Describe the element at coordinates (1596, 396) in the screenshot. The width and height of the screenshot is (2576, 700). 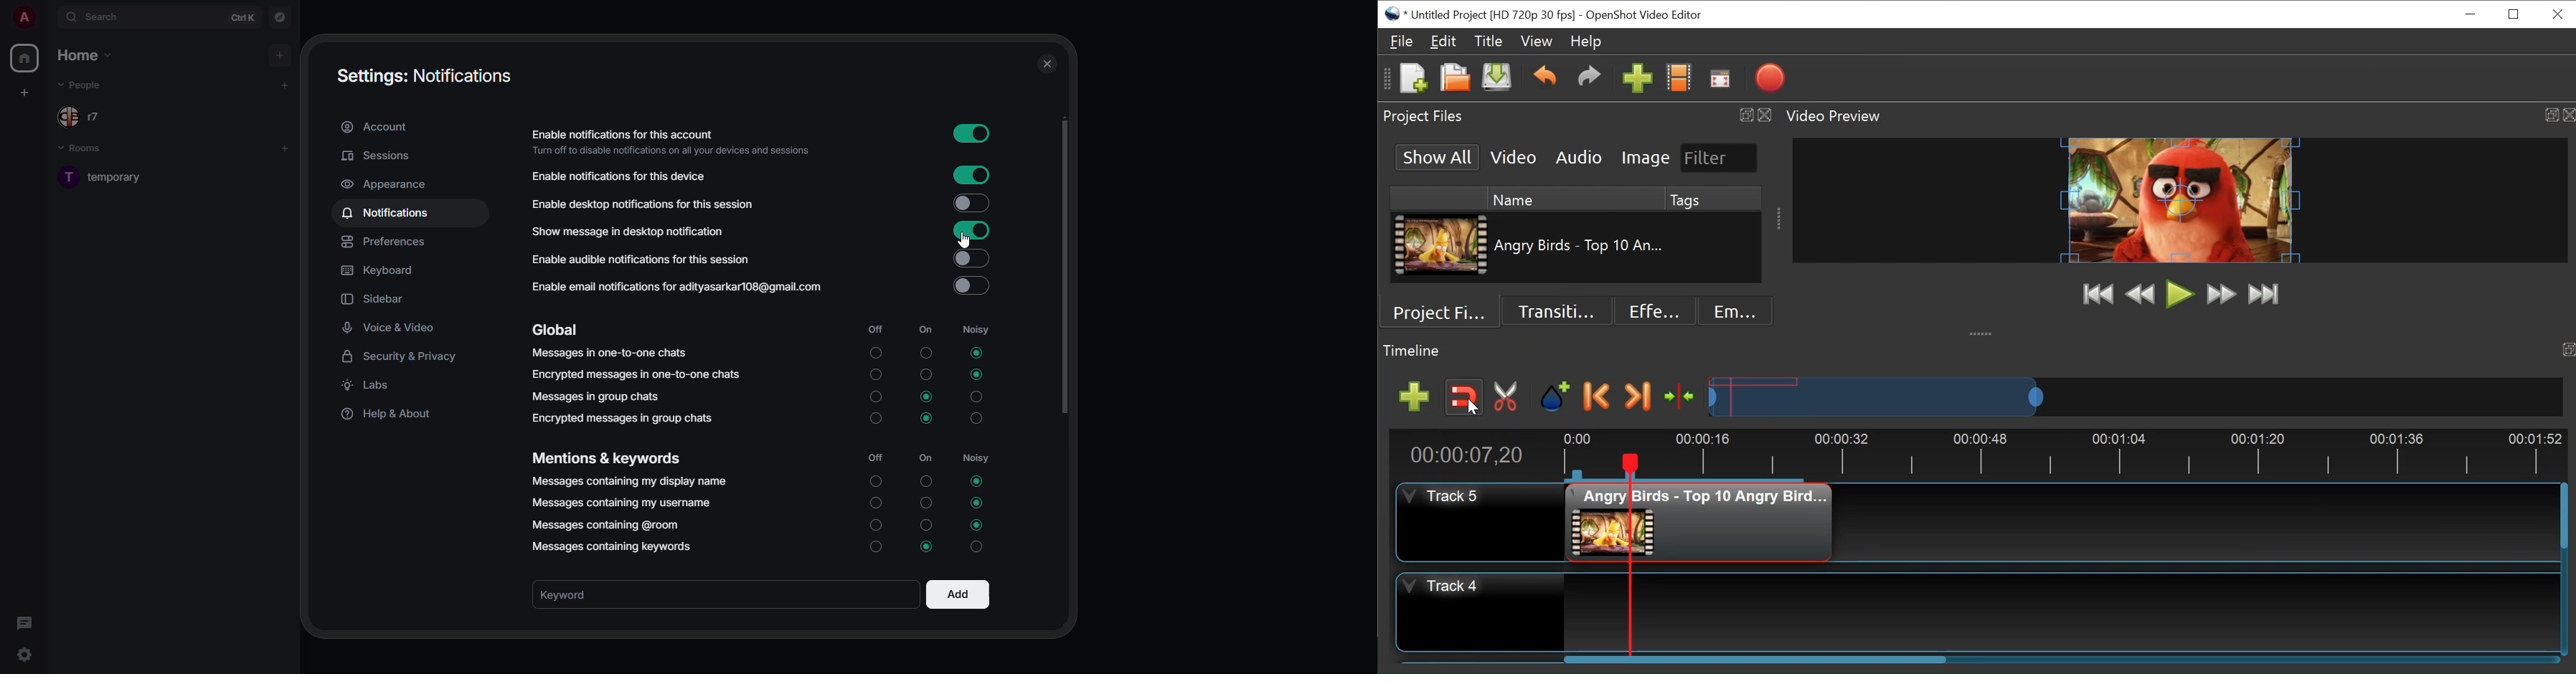
I see `Previous marker` at that location.